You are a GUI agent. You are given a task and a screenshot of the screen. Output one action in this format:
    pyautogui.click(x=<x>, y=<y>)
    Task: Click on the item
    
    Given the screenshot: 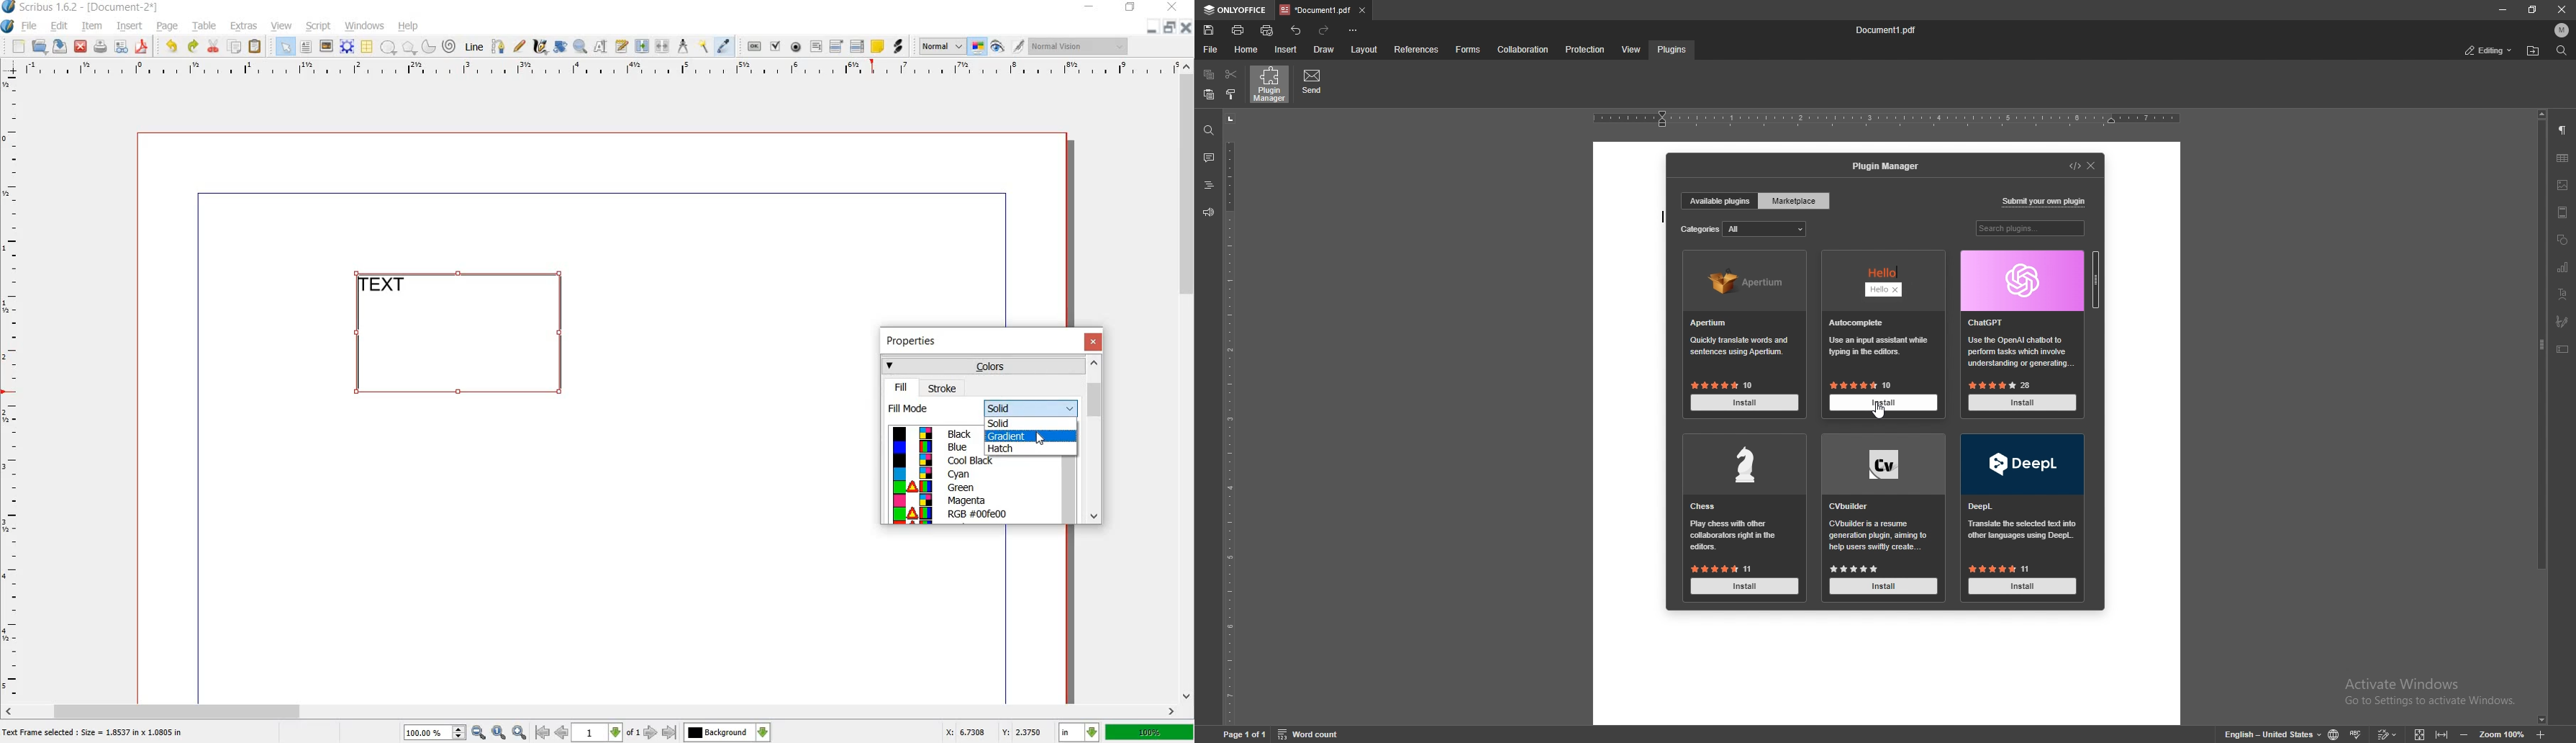 What is the action you would take?
    pyautogui.click(x=91, y=28)
    